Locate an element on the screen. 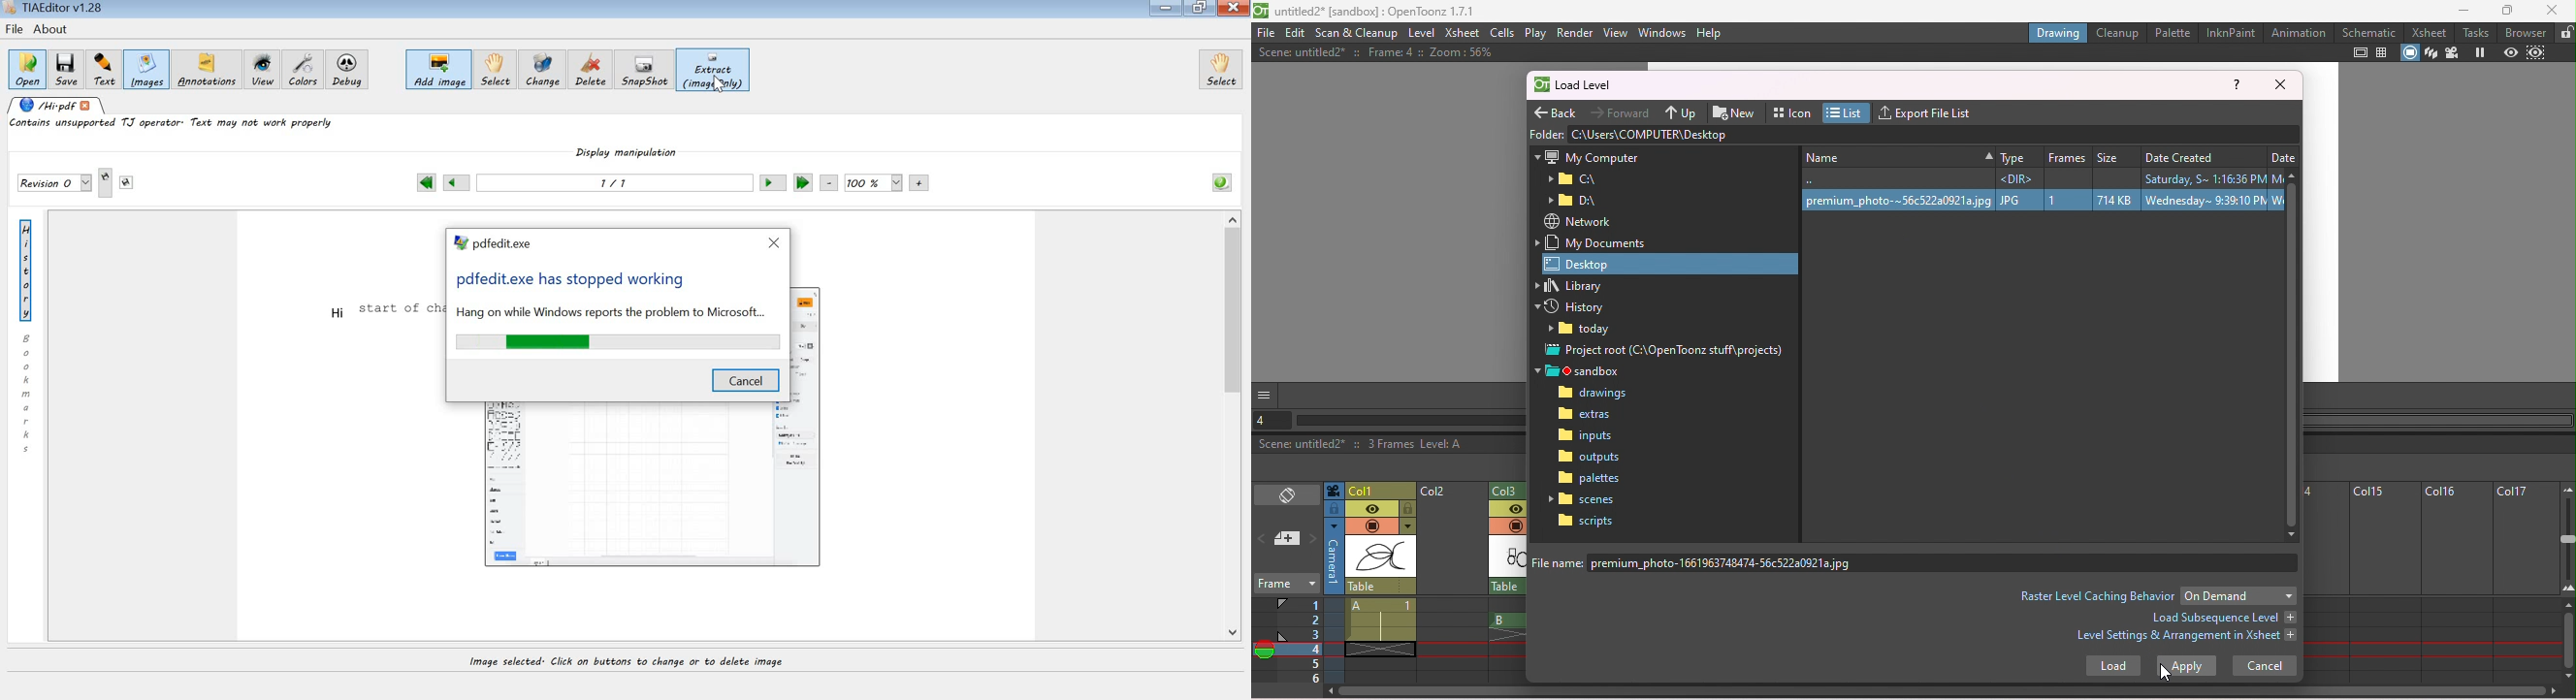 The image size is (2576, 700). minimize is located at coordinates (1168, 9).